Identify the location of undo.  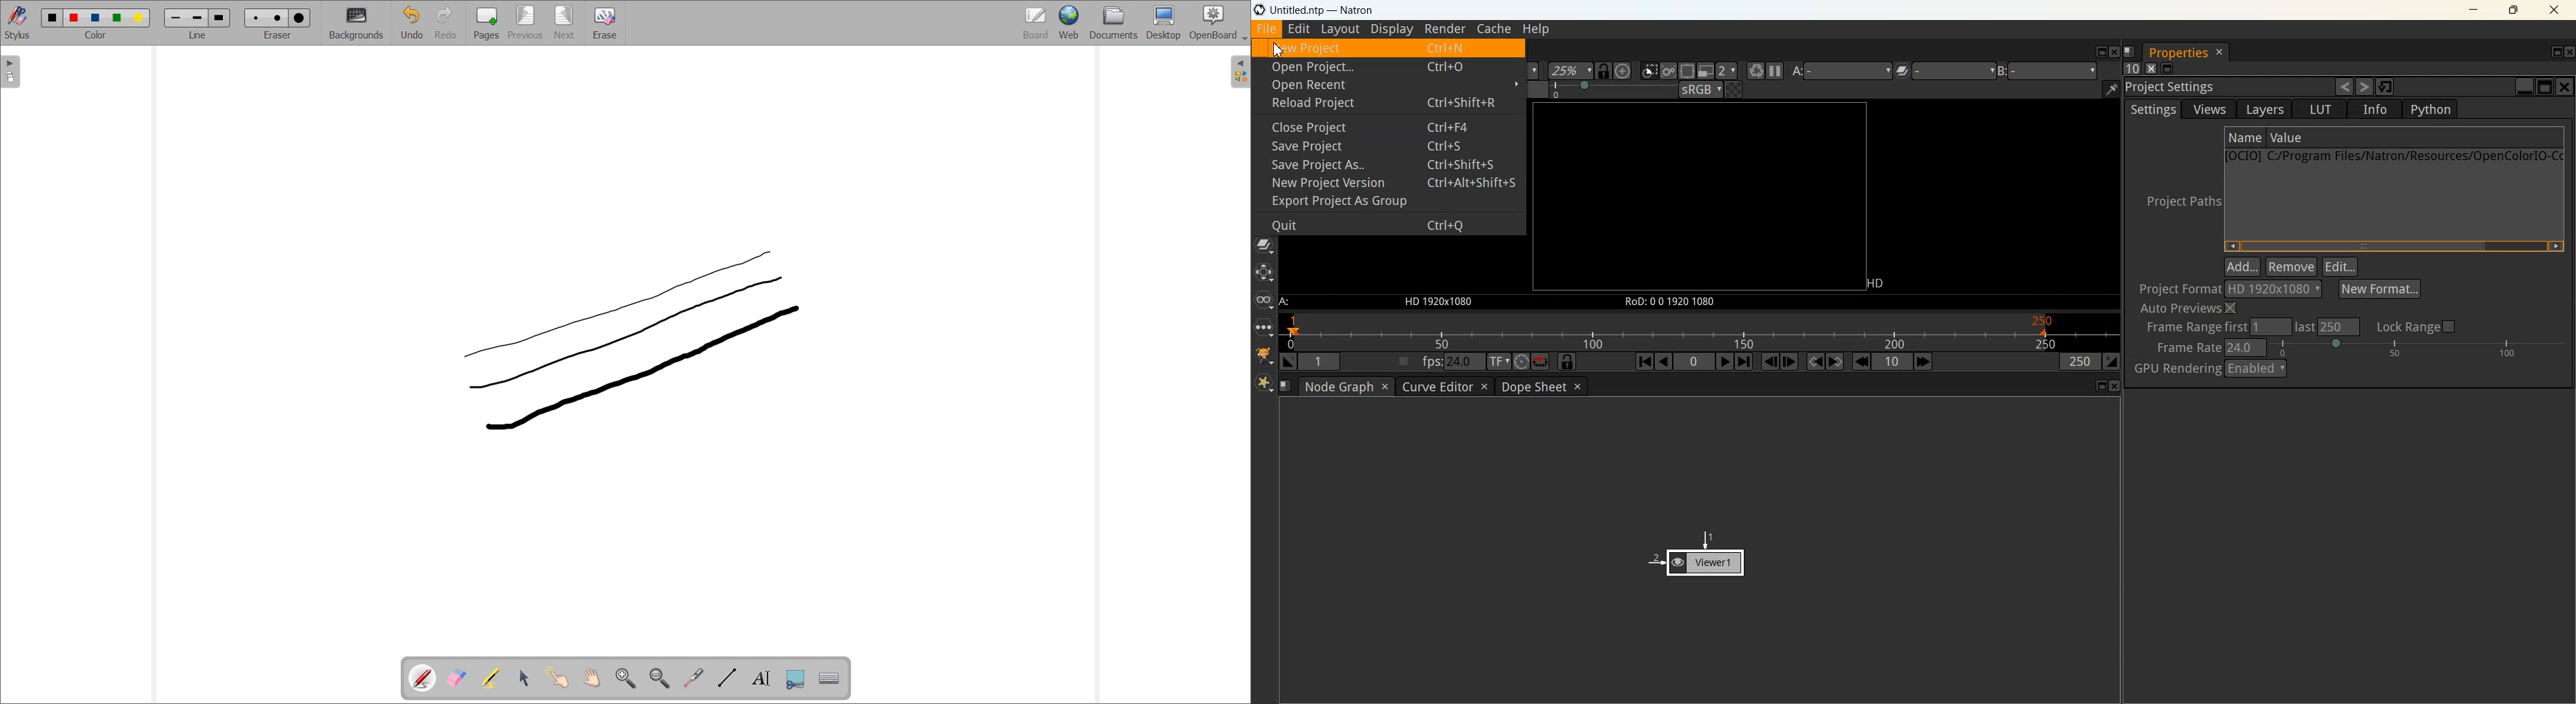
(412, 22).